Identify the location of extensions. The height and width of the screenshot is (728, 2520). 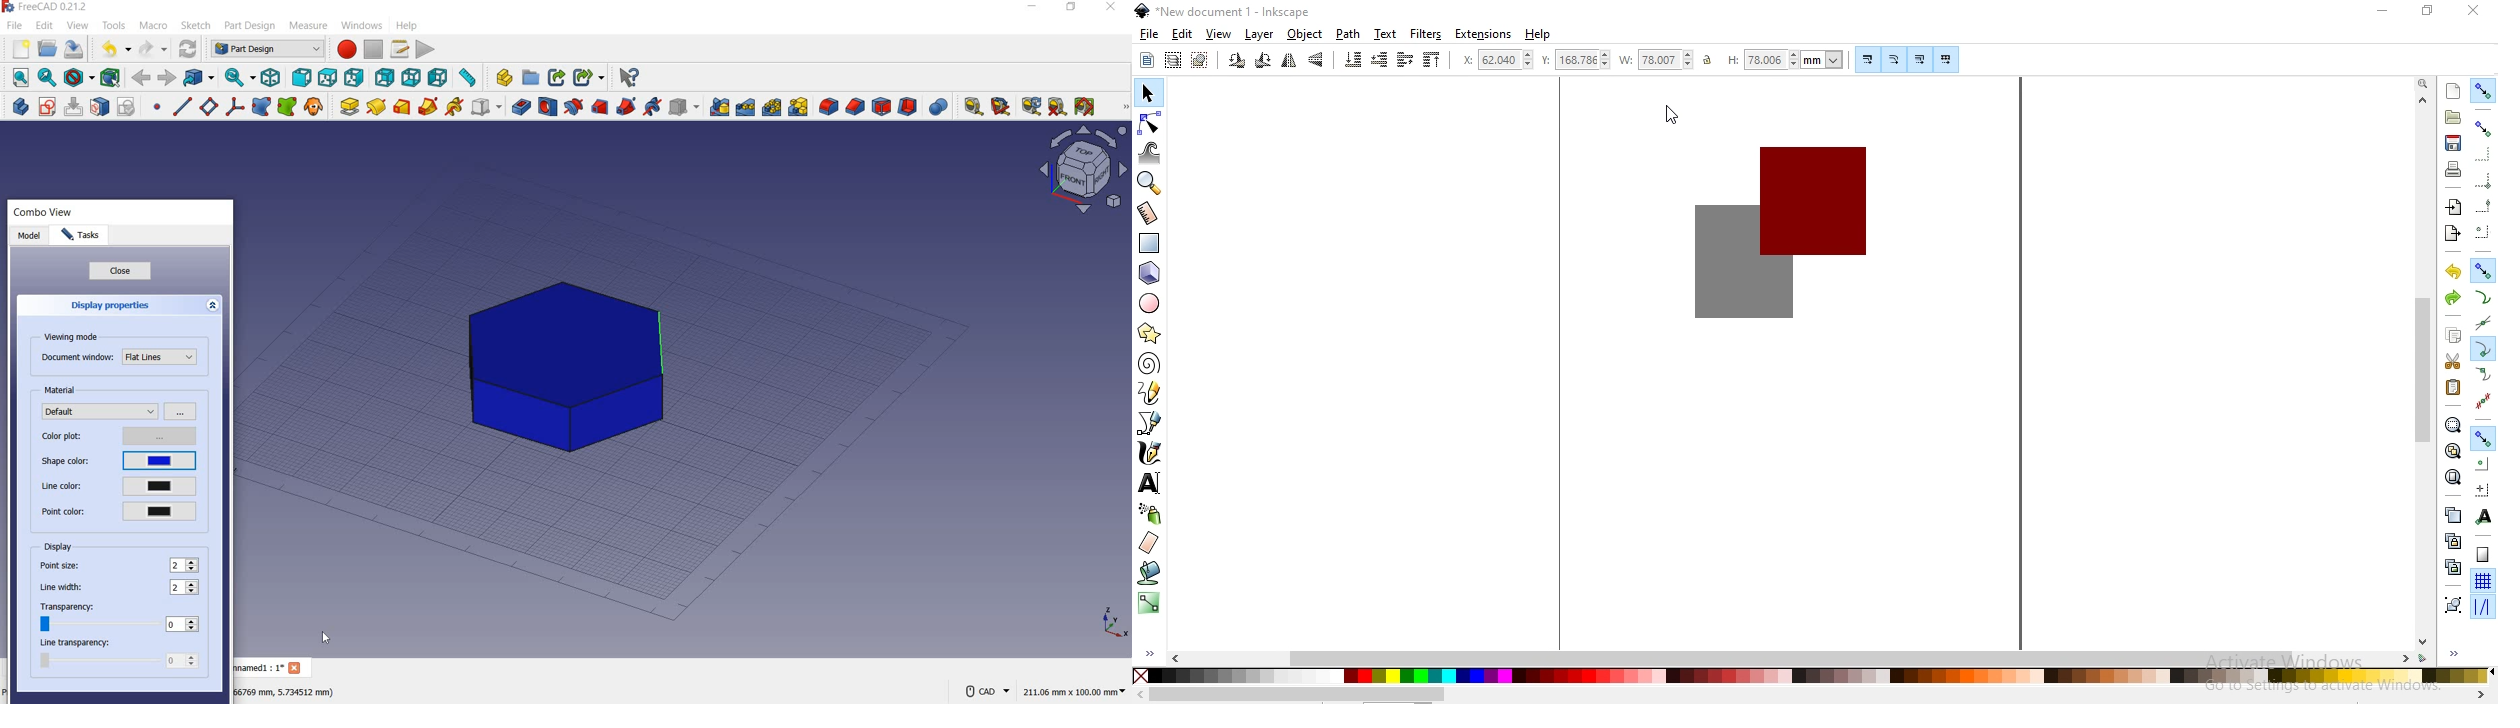
(1485, 34).